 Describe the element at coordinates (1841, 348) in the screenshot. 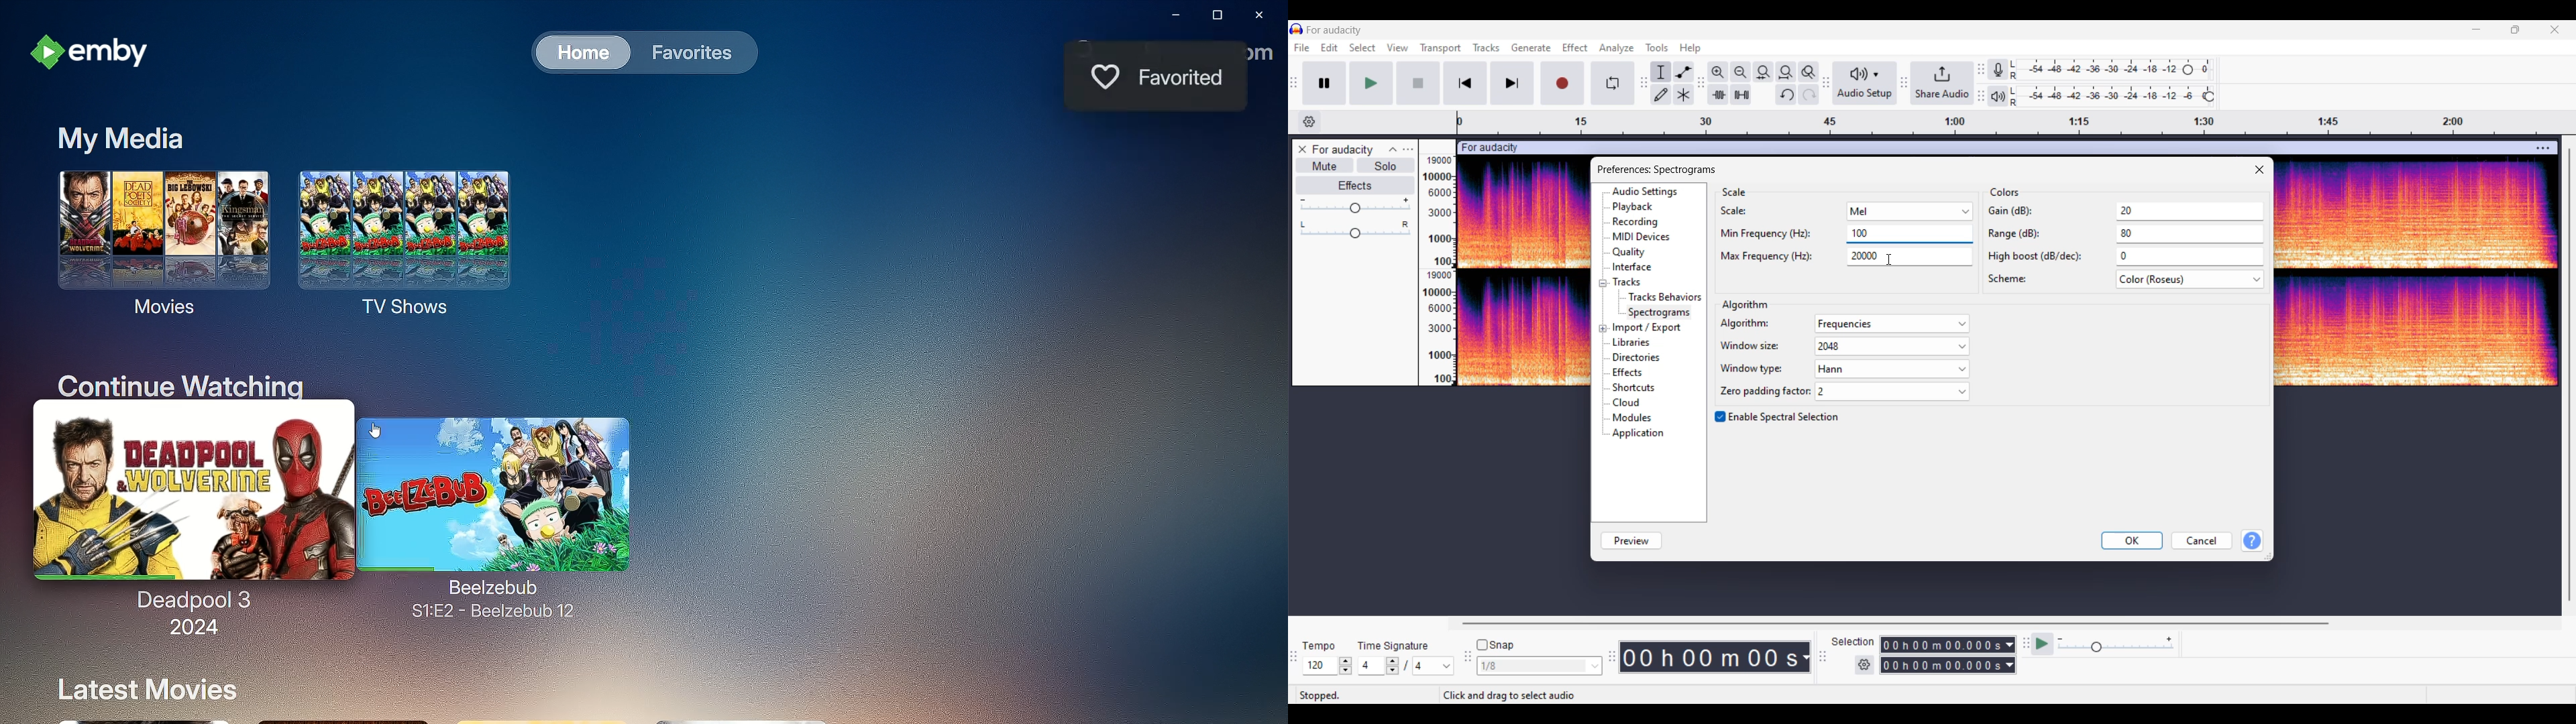

I see `window size` at that location.